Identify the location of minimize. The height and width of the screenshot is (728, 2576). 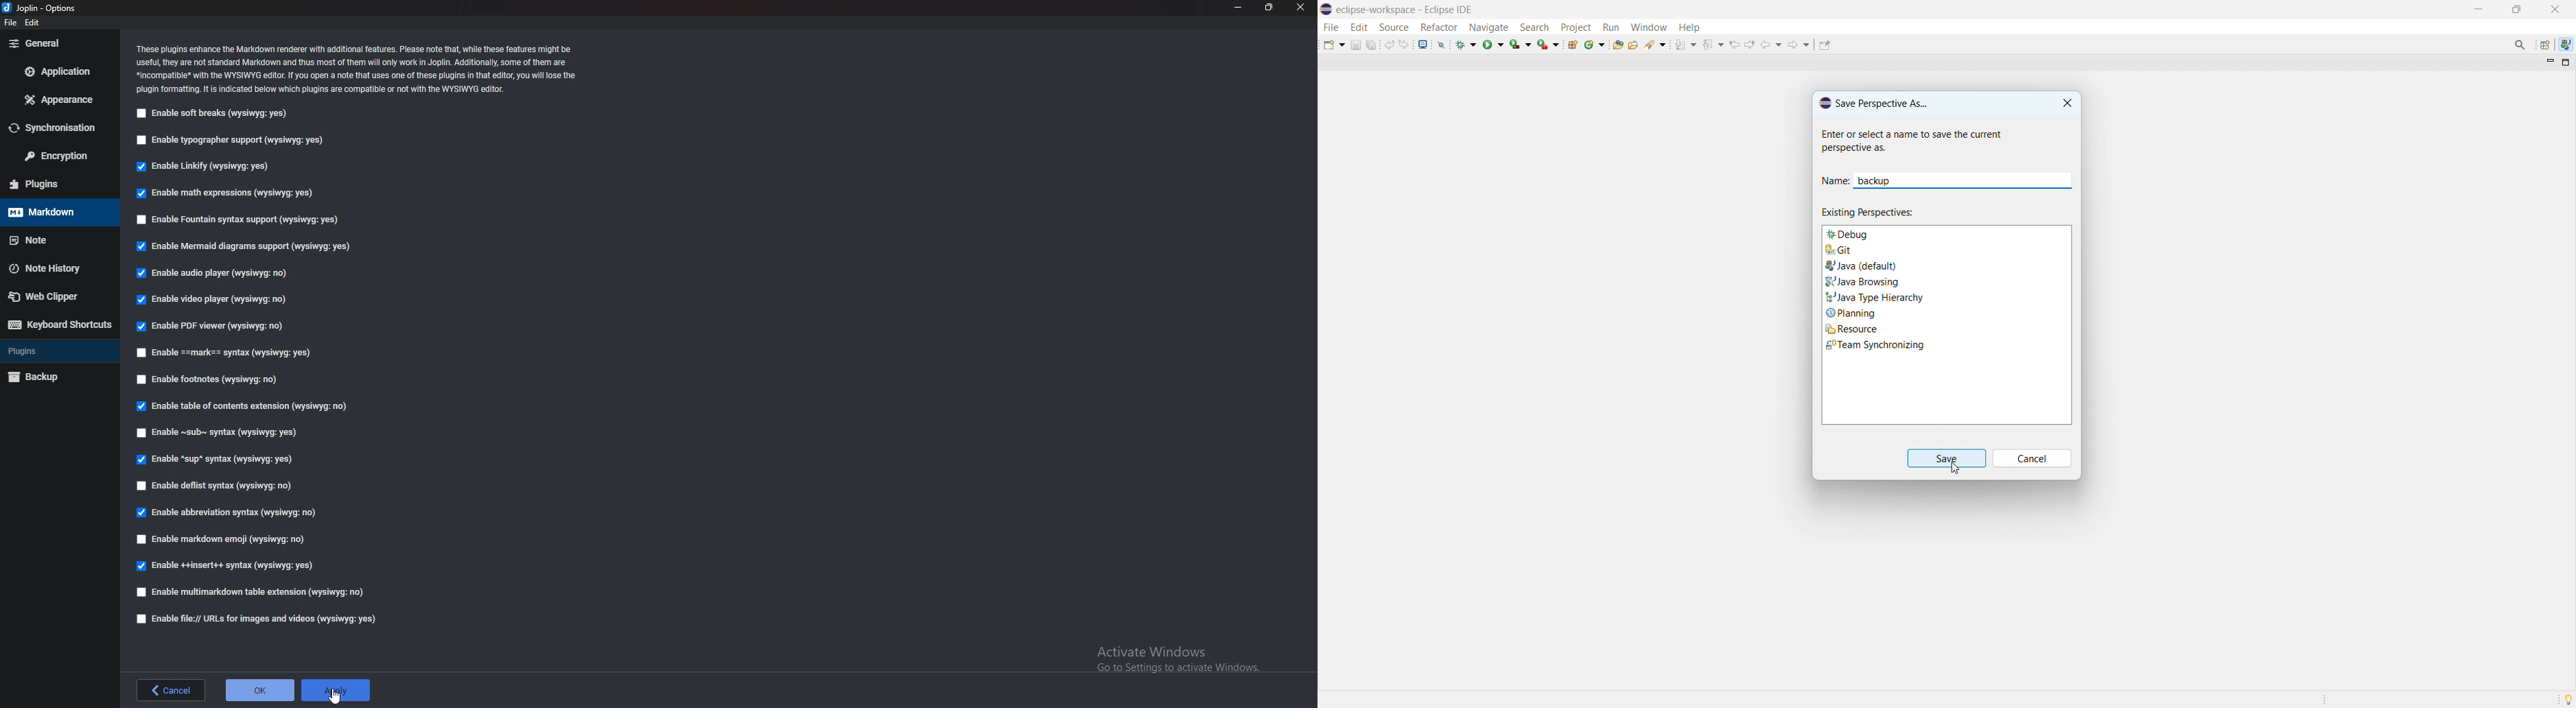
(1239, 8).